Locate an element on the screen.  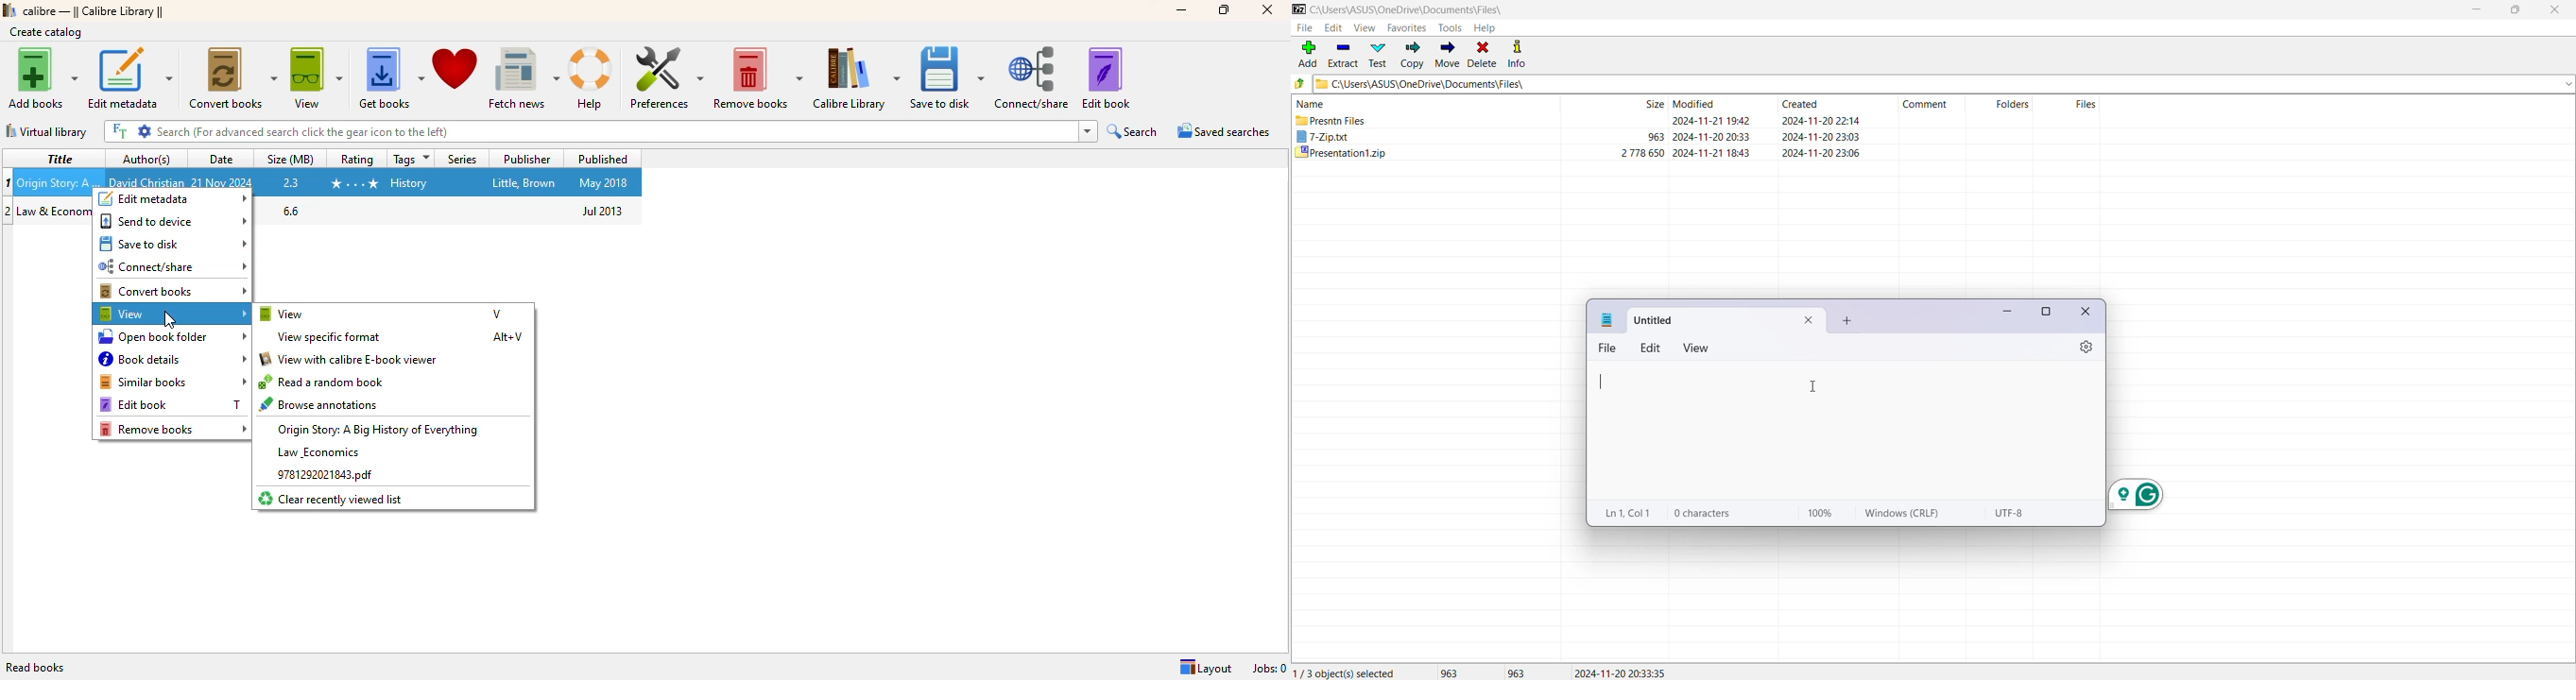
cursor is located at coordinates (1813, 385).